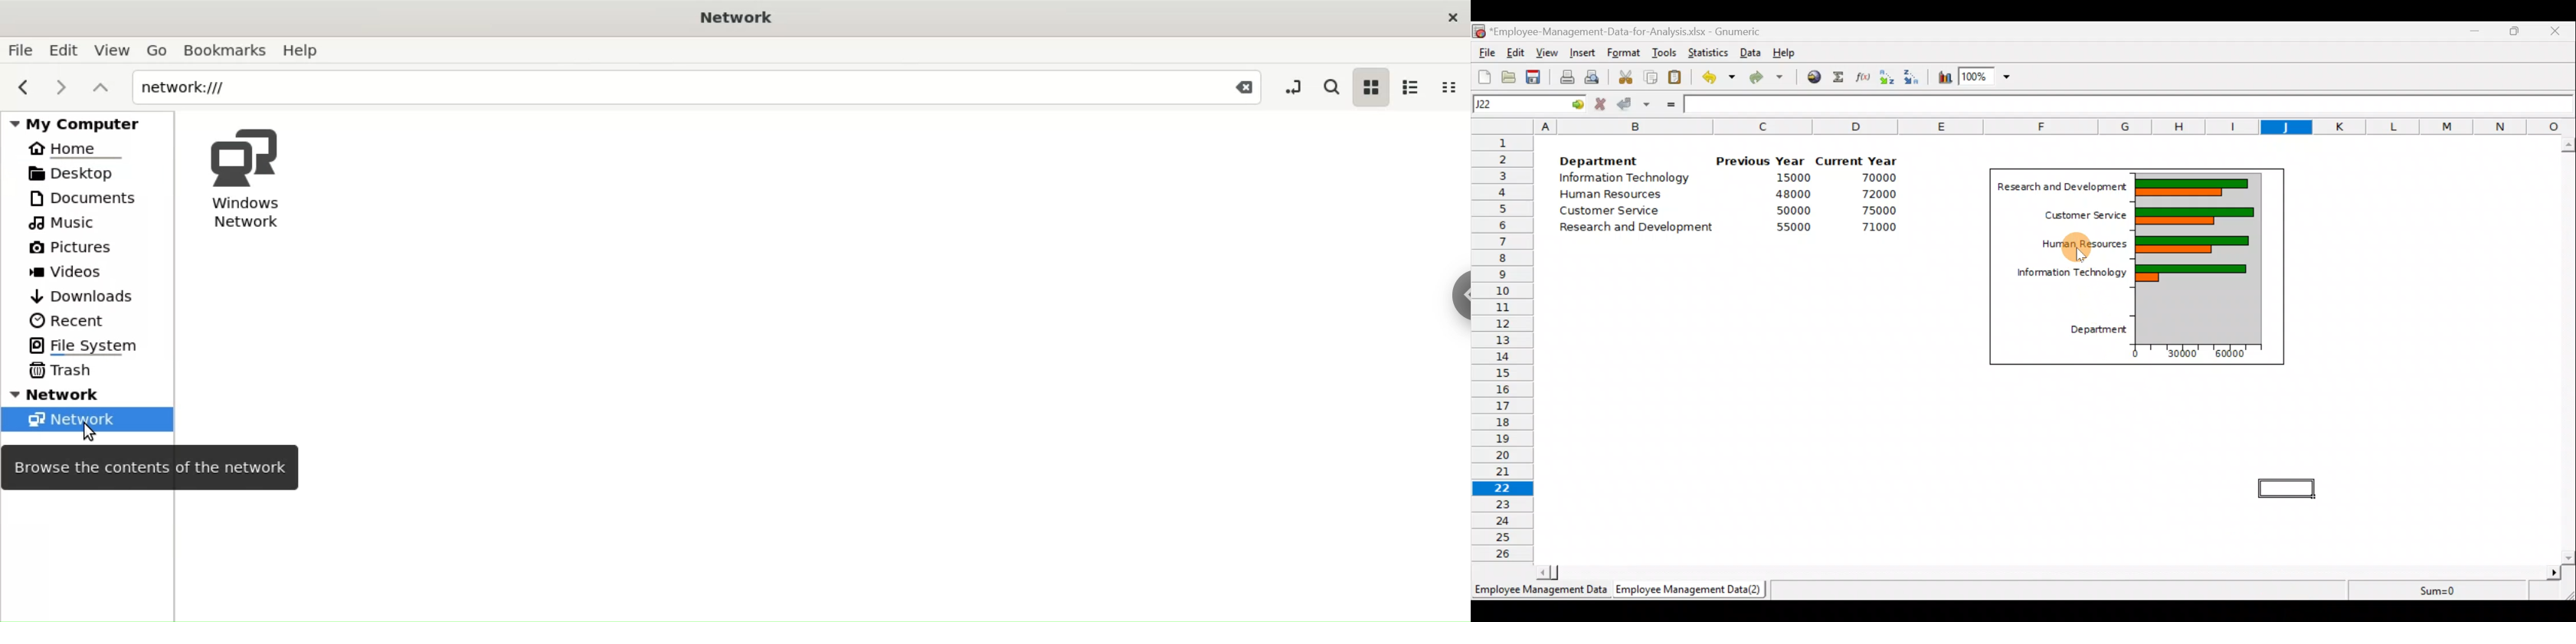 The width and height of the screenshot is (2576, 644). Describe the element at coordinates (1785, 50) in the screenshot. I see `Help` at that location.